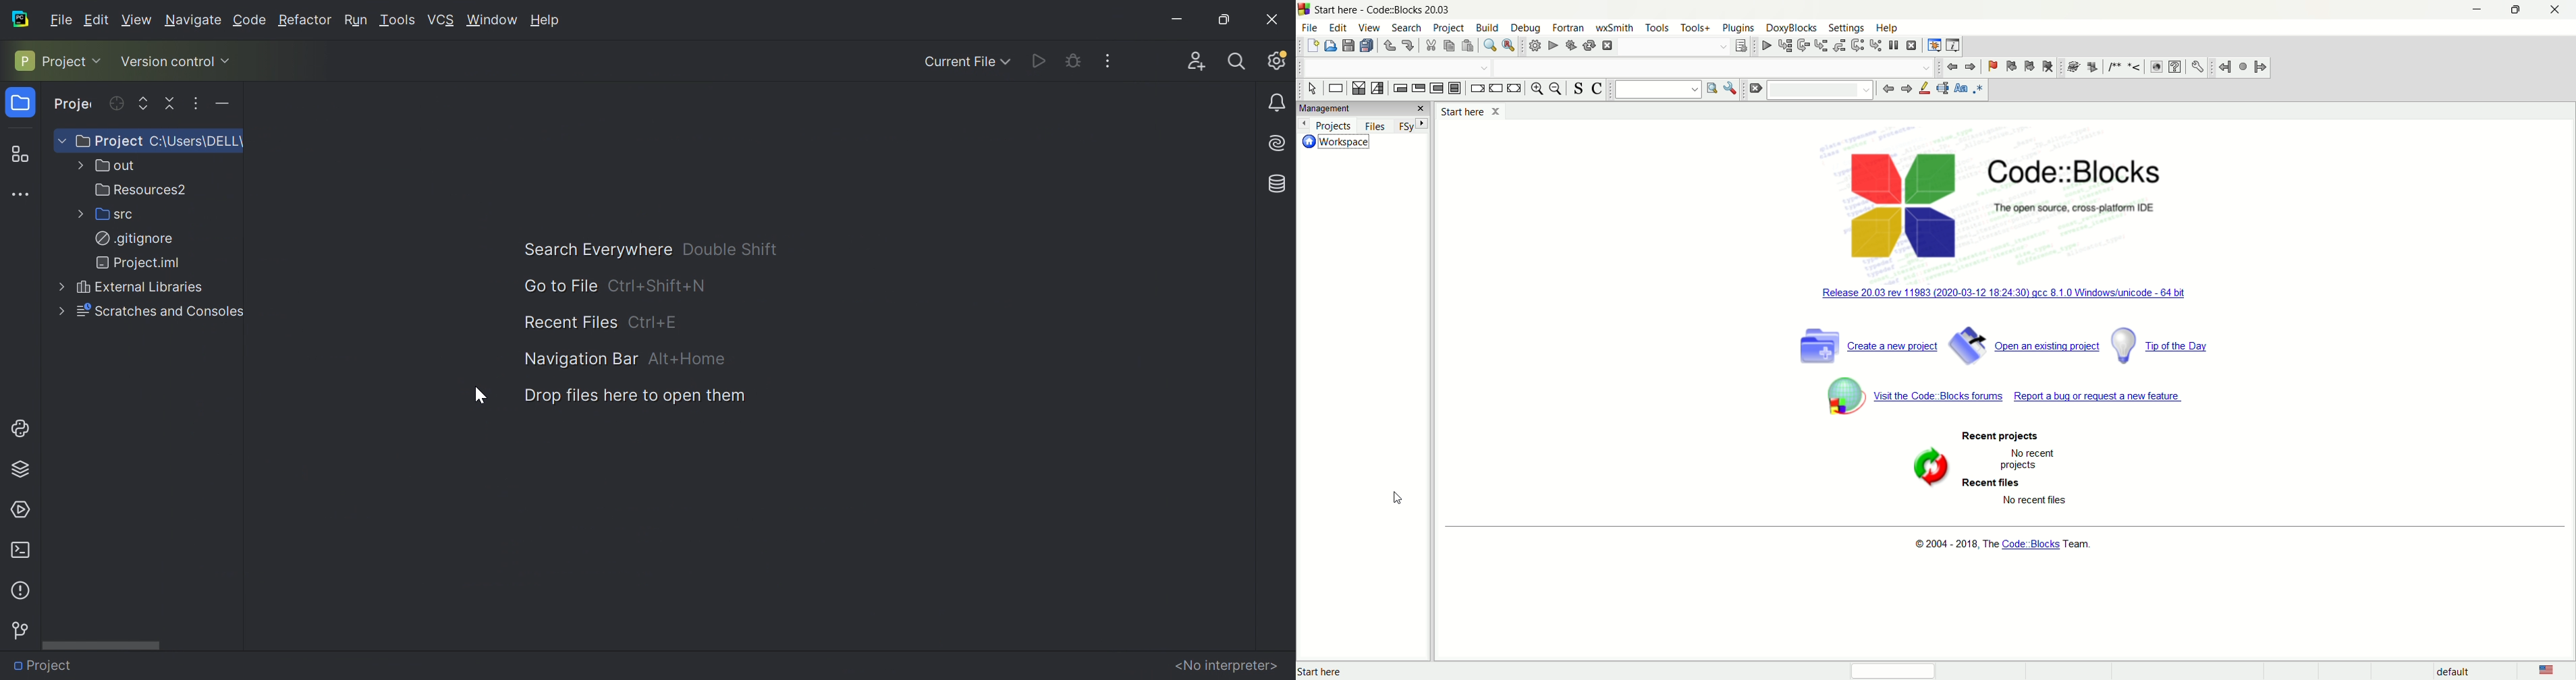 The width and height of the screenshot is (2576, 700). I want to click on Project, so click(21, 103).